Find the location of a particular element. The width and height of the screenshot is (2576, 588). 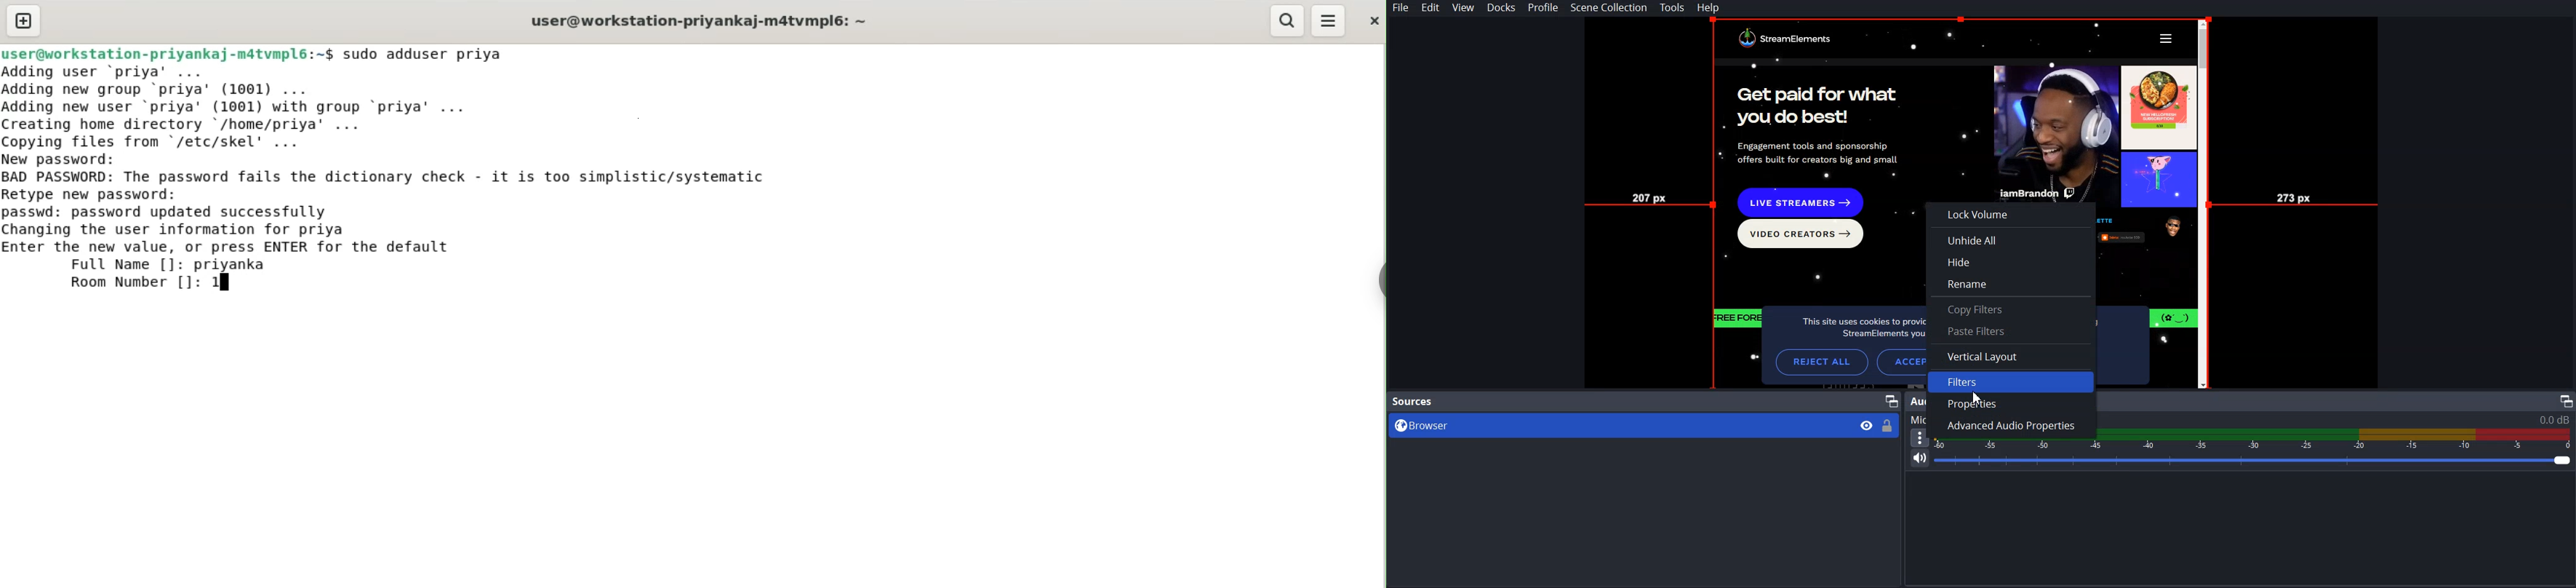

Docks is located at coordinates (1503, 9).